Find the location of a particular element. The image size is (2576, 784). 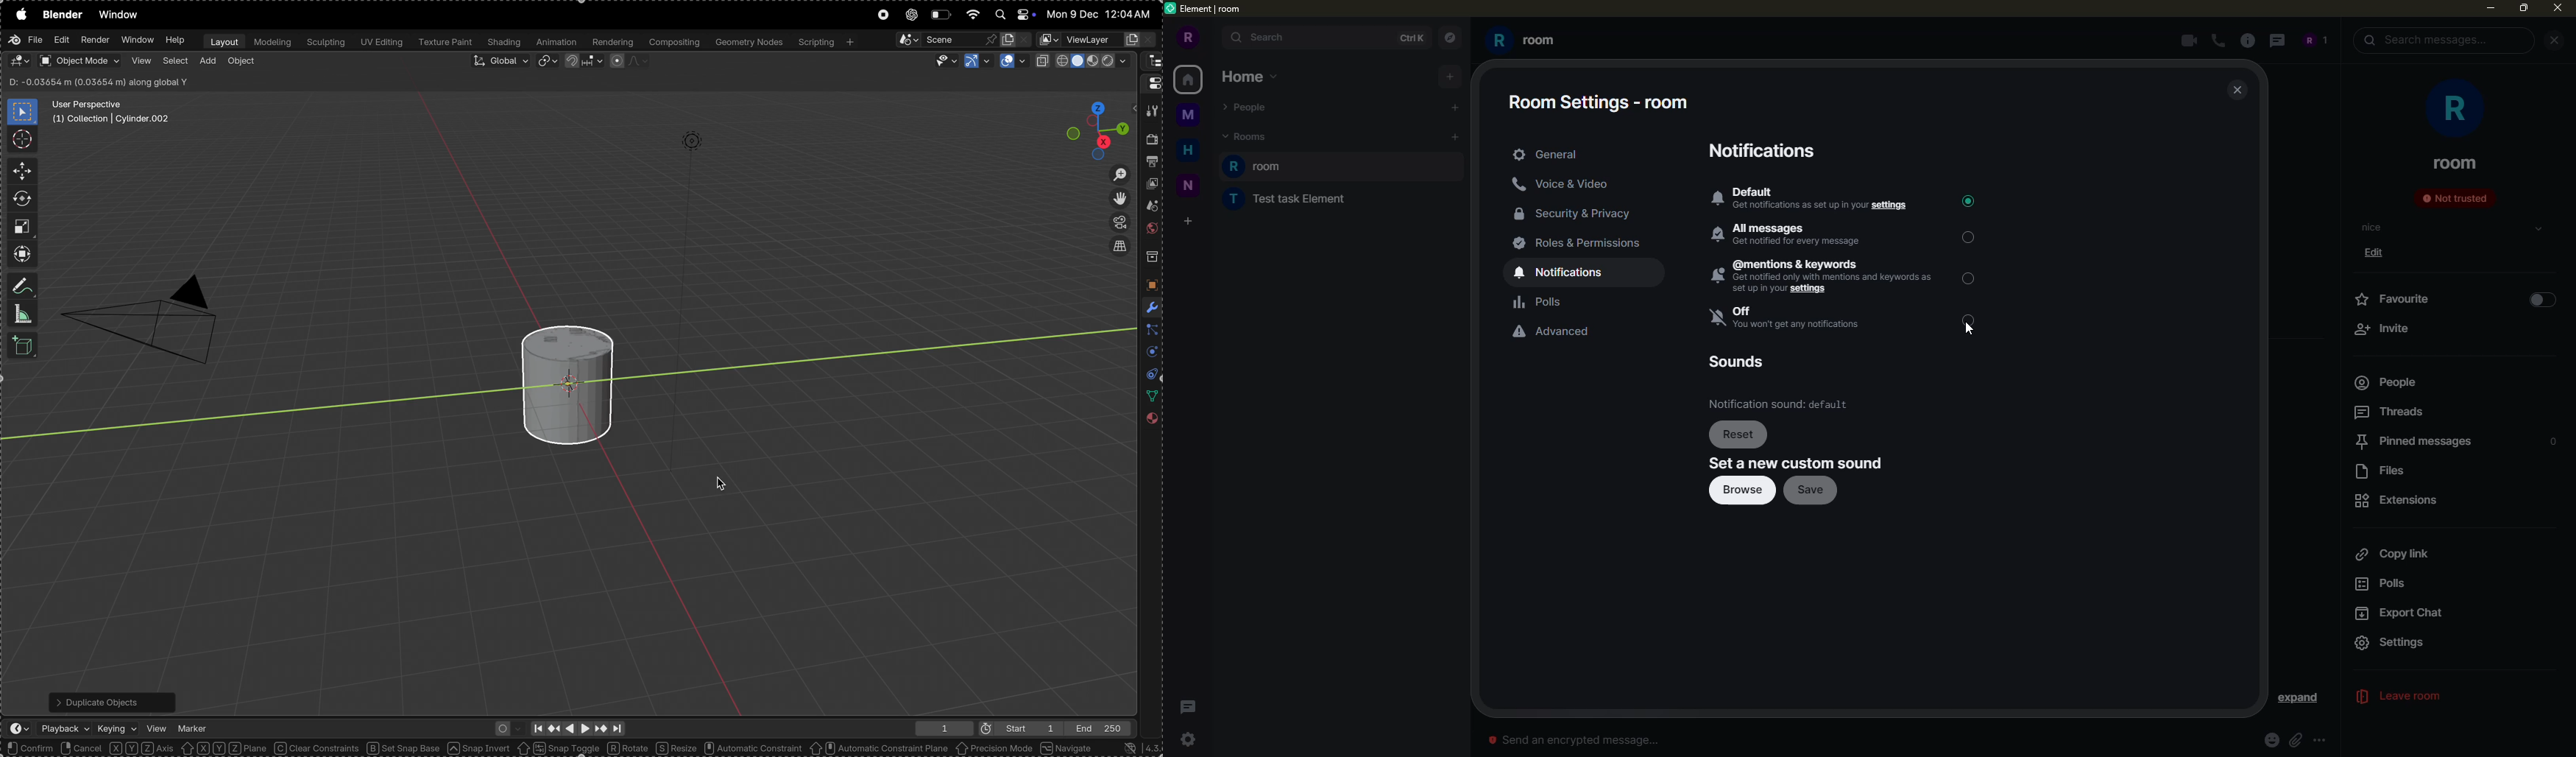

scroll bar is located at coordinates (2336, 395).